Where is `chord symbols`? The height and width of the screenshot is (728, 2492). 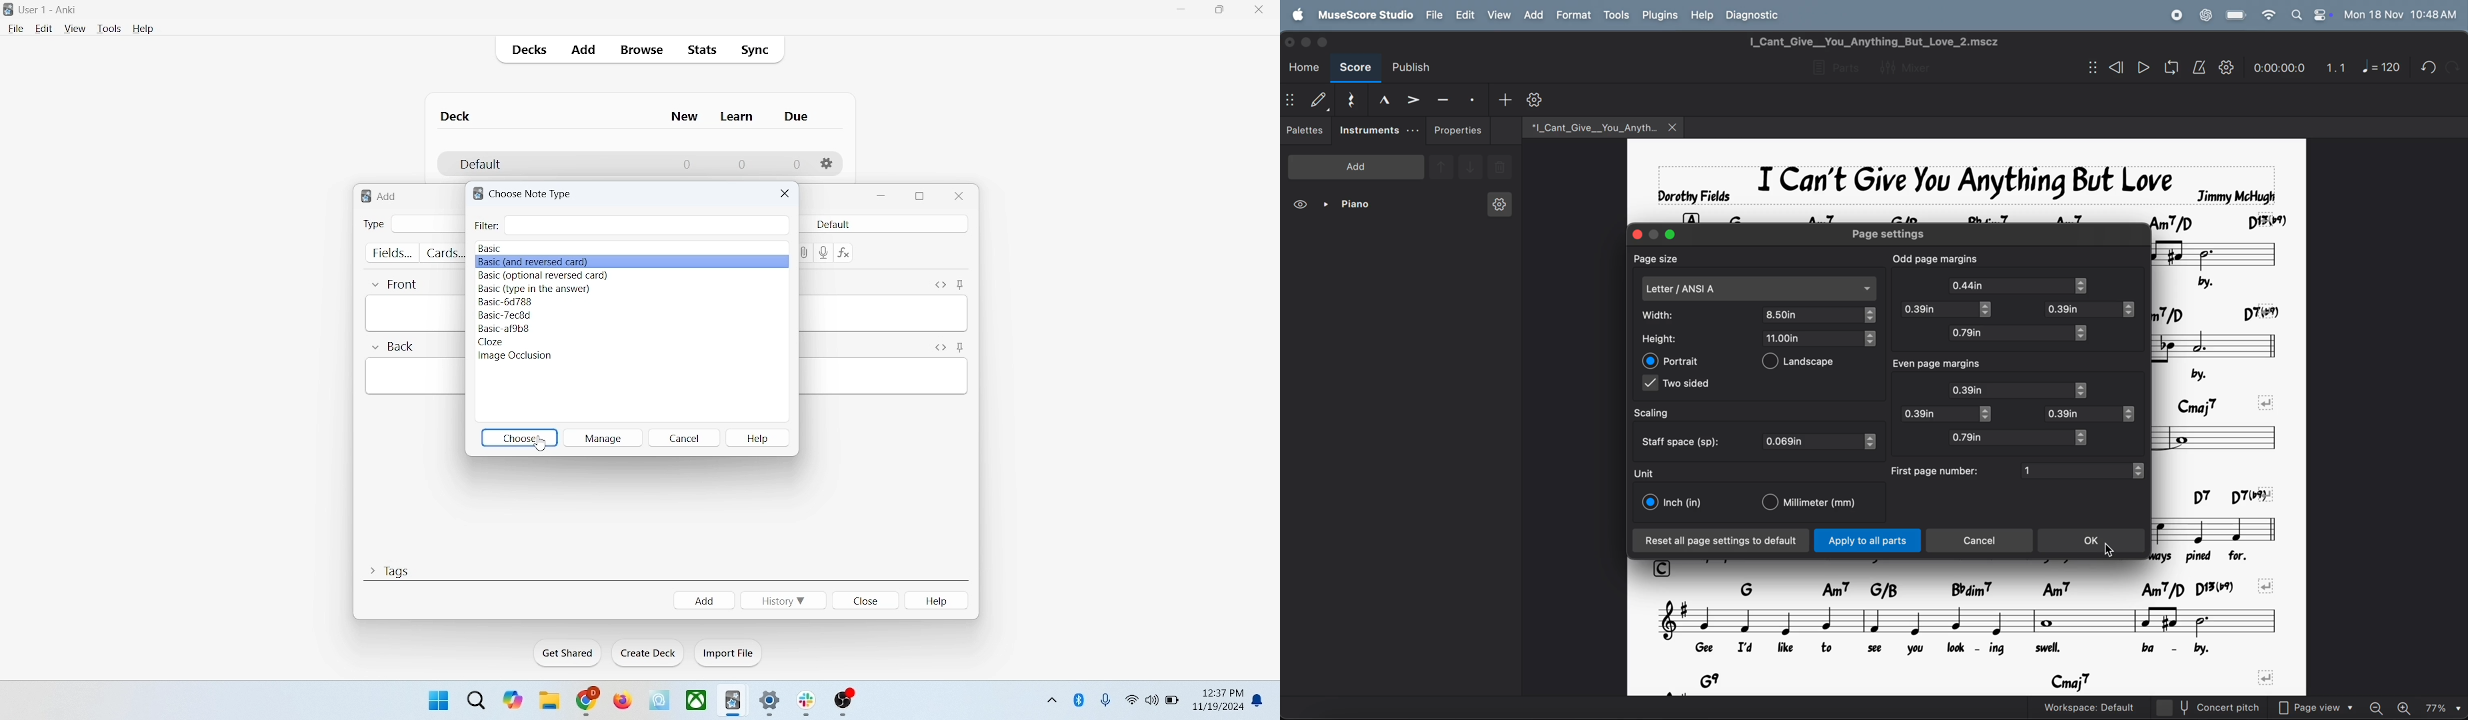 chord symbols is located at coordinates (2225, 399).